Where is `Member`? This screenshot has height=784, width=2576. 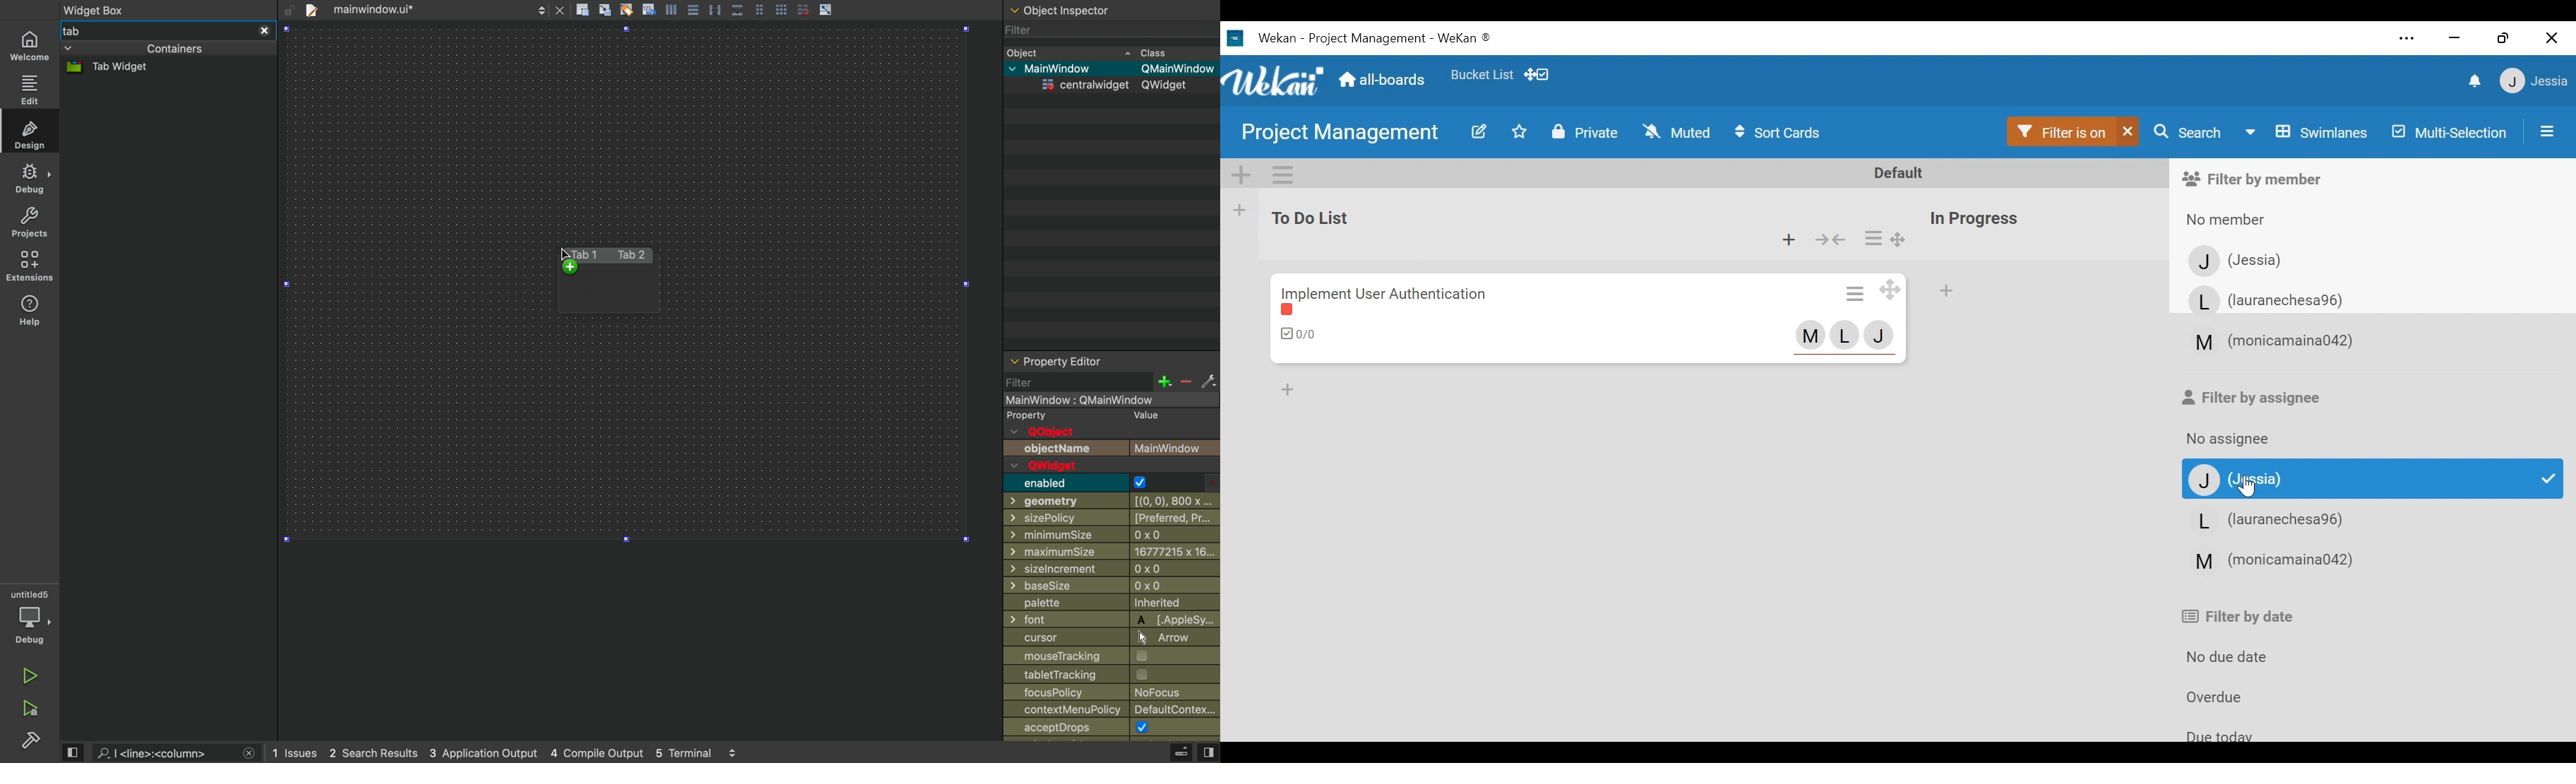
Member is located at coordinates (2265, 260).